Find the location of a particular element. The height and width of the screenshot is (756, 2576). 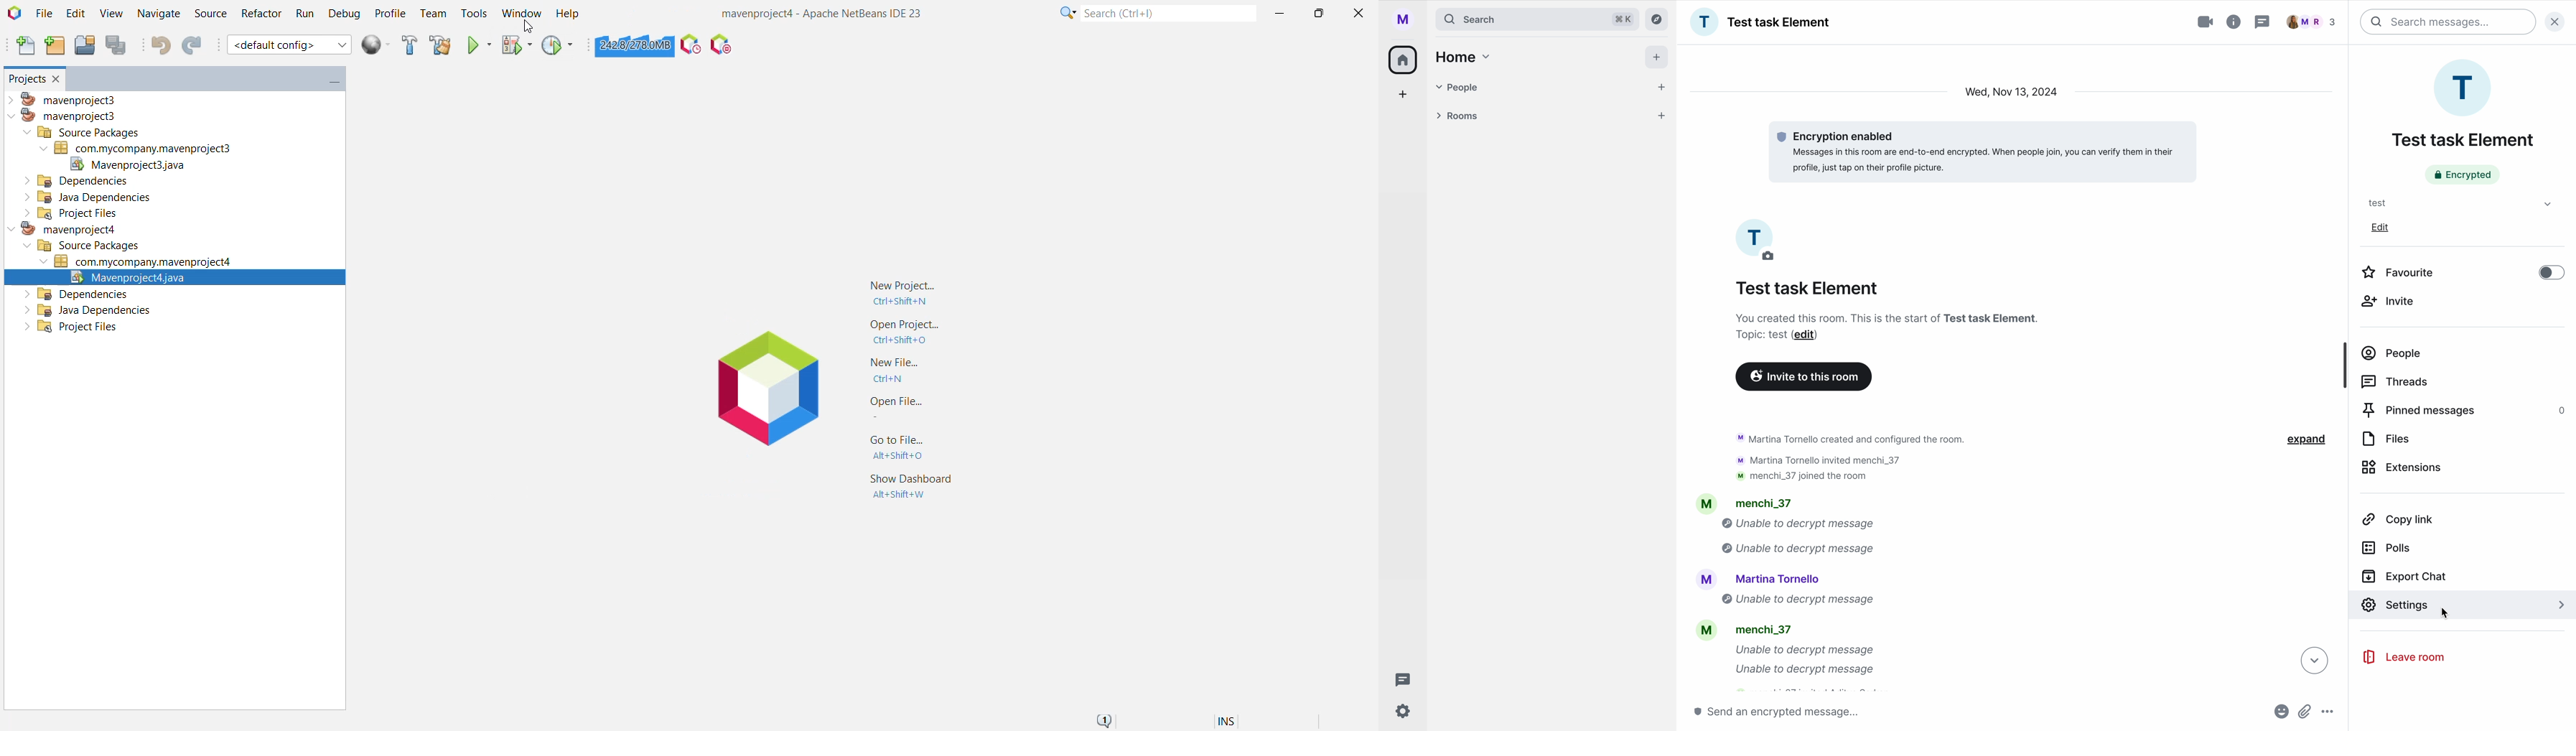

cursor is located at coordinates (2445, 613).